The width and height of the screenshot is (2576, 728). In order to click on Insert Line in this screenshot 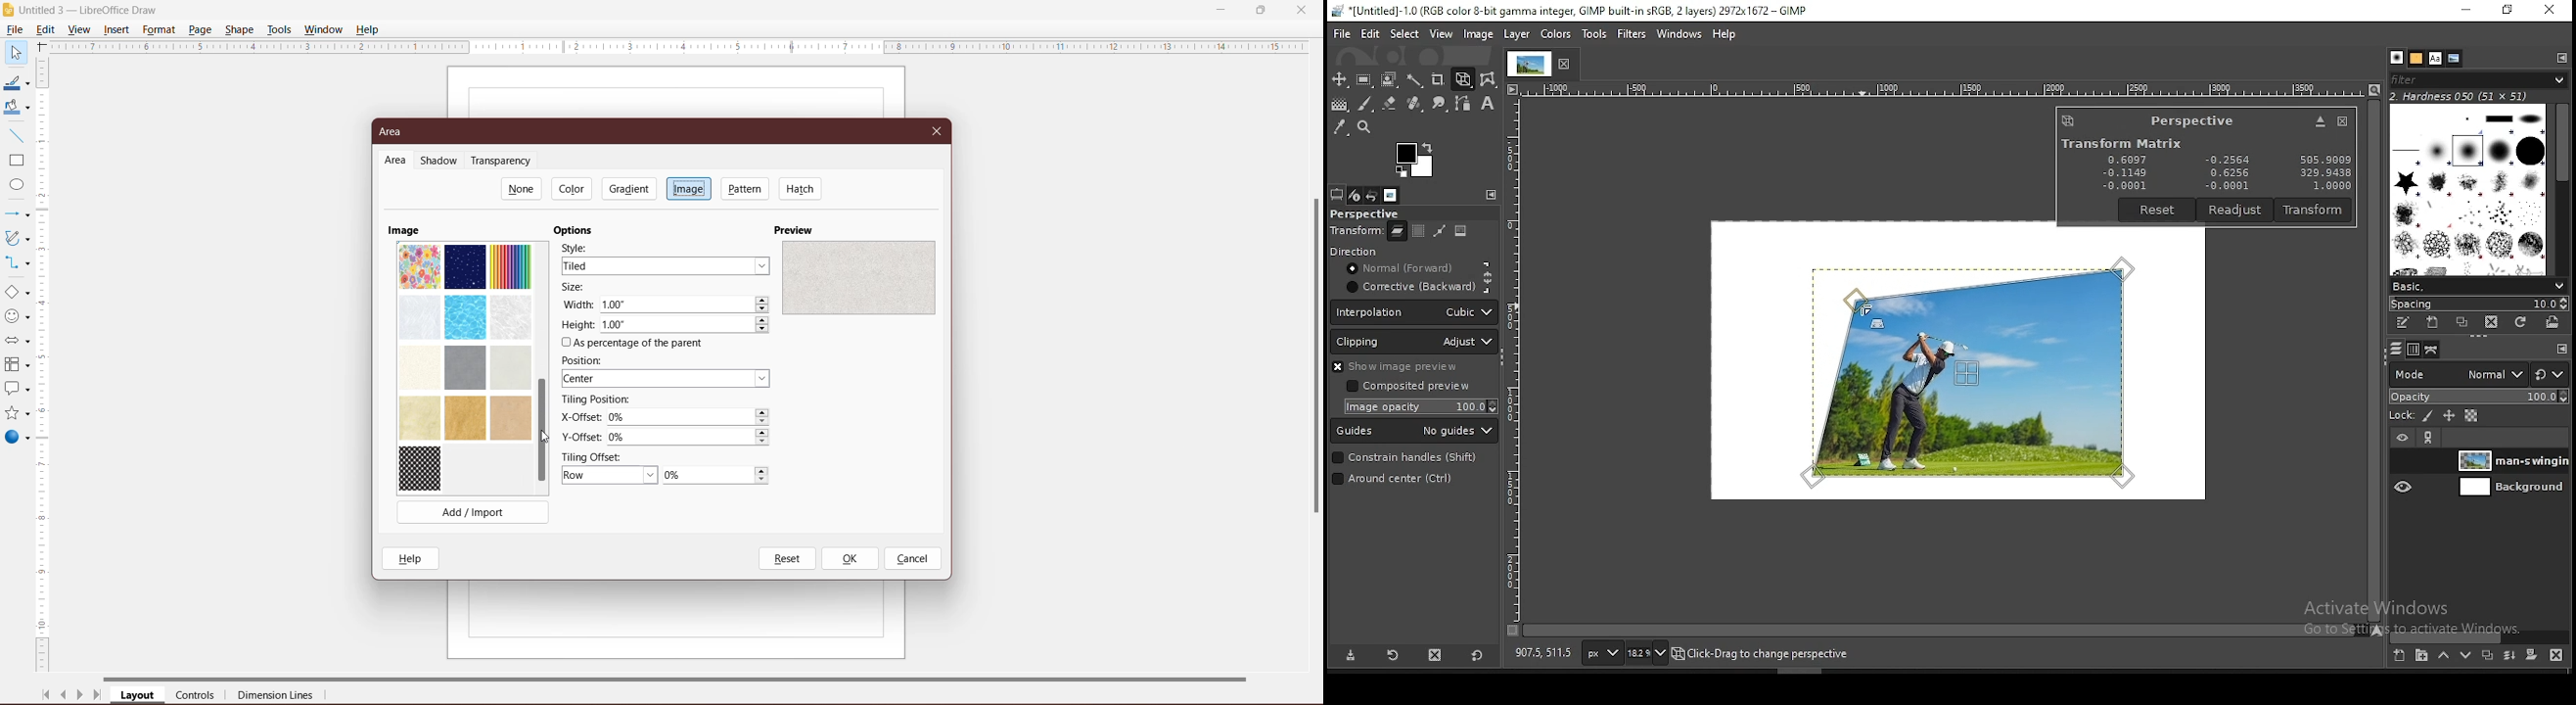, I will do `click(15, 135)`.